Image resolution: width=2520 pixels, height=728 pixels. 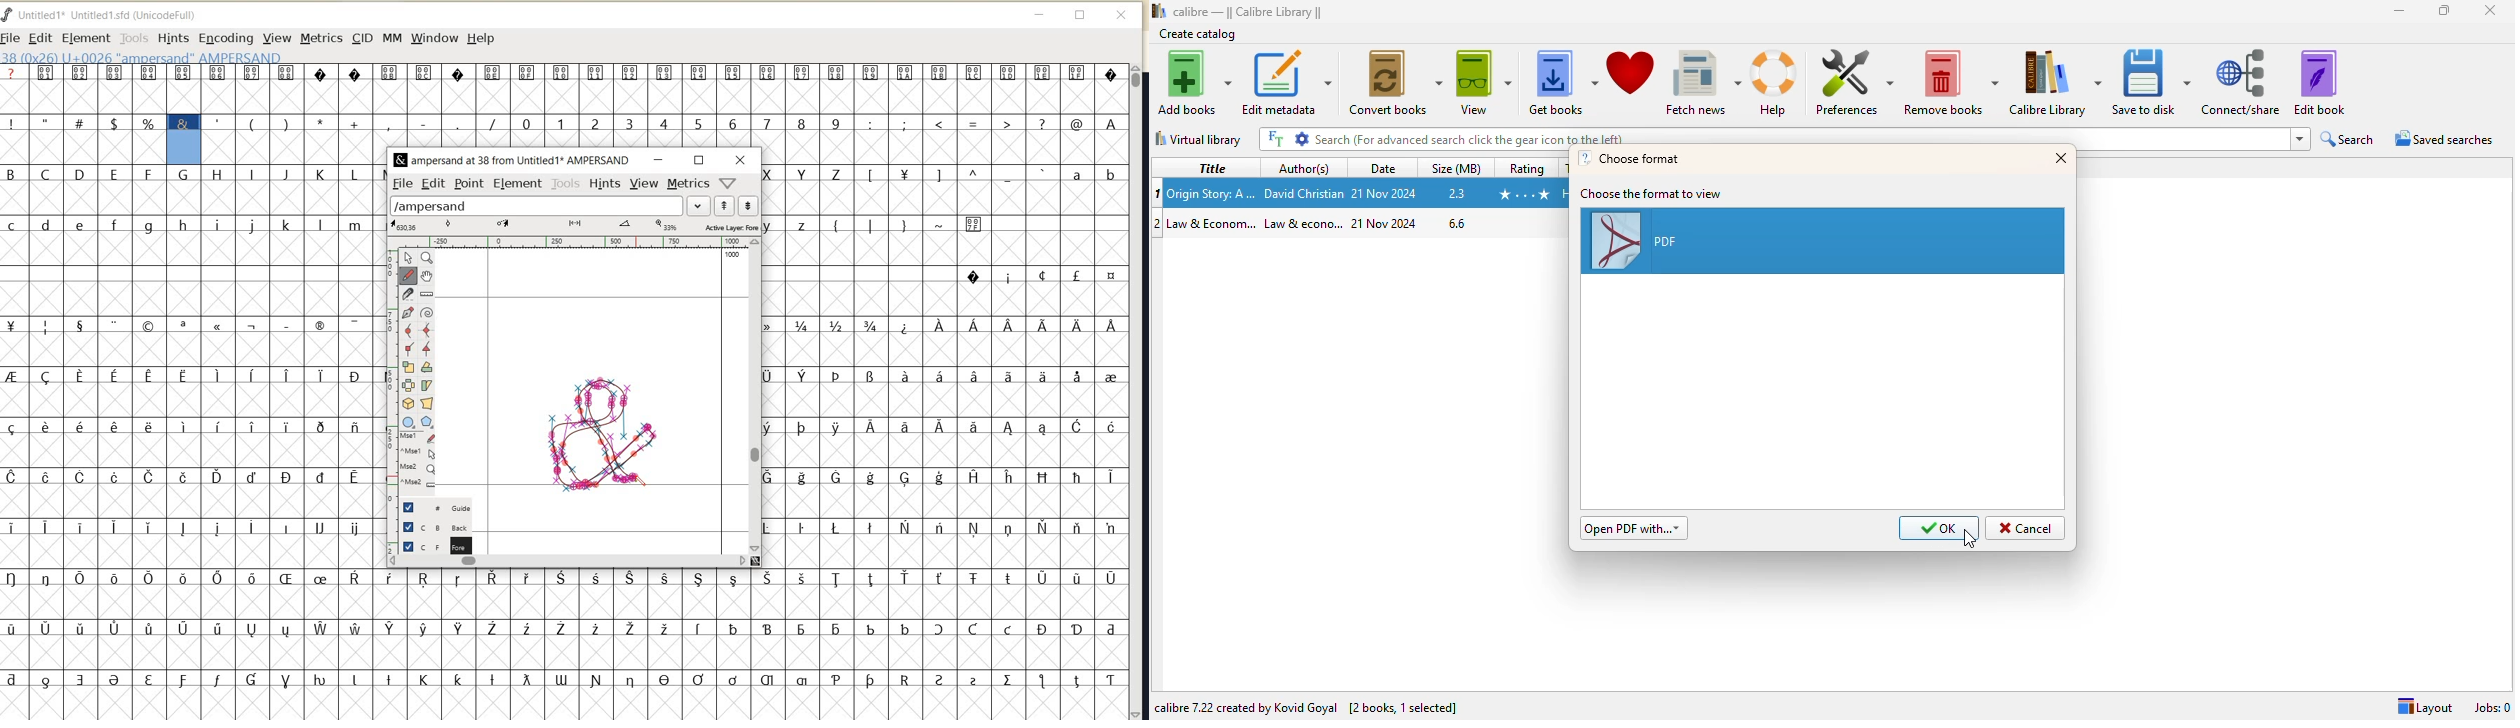 What do you see at coordinates (434, 507) in the screenshot?
I see `GUIDE` at bounding box center [434, 507].